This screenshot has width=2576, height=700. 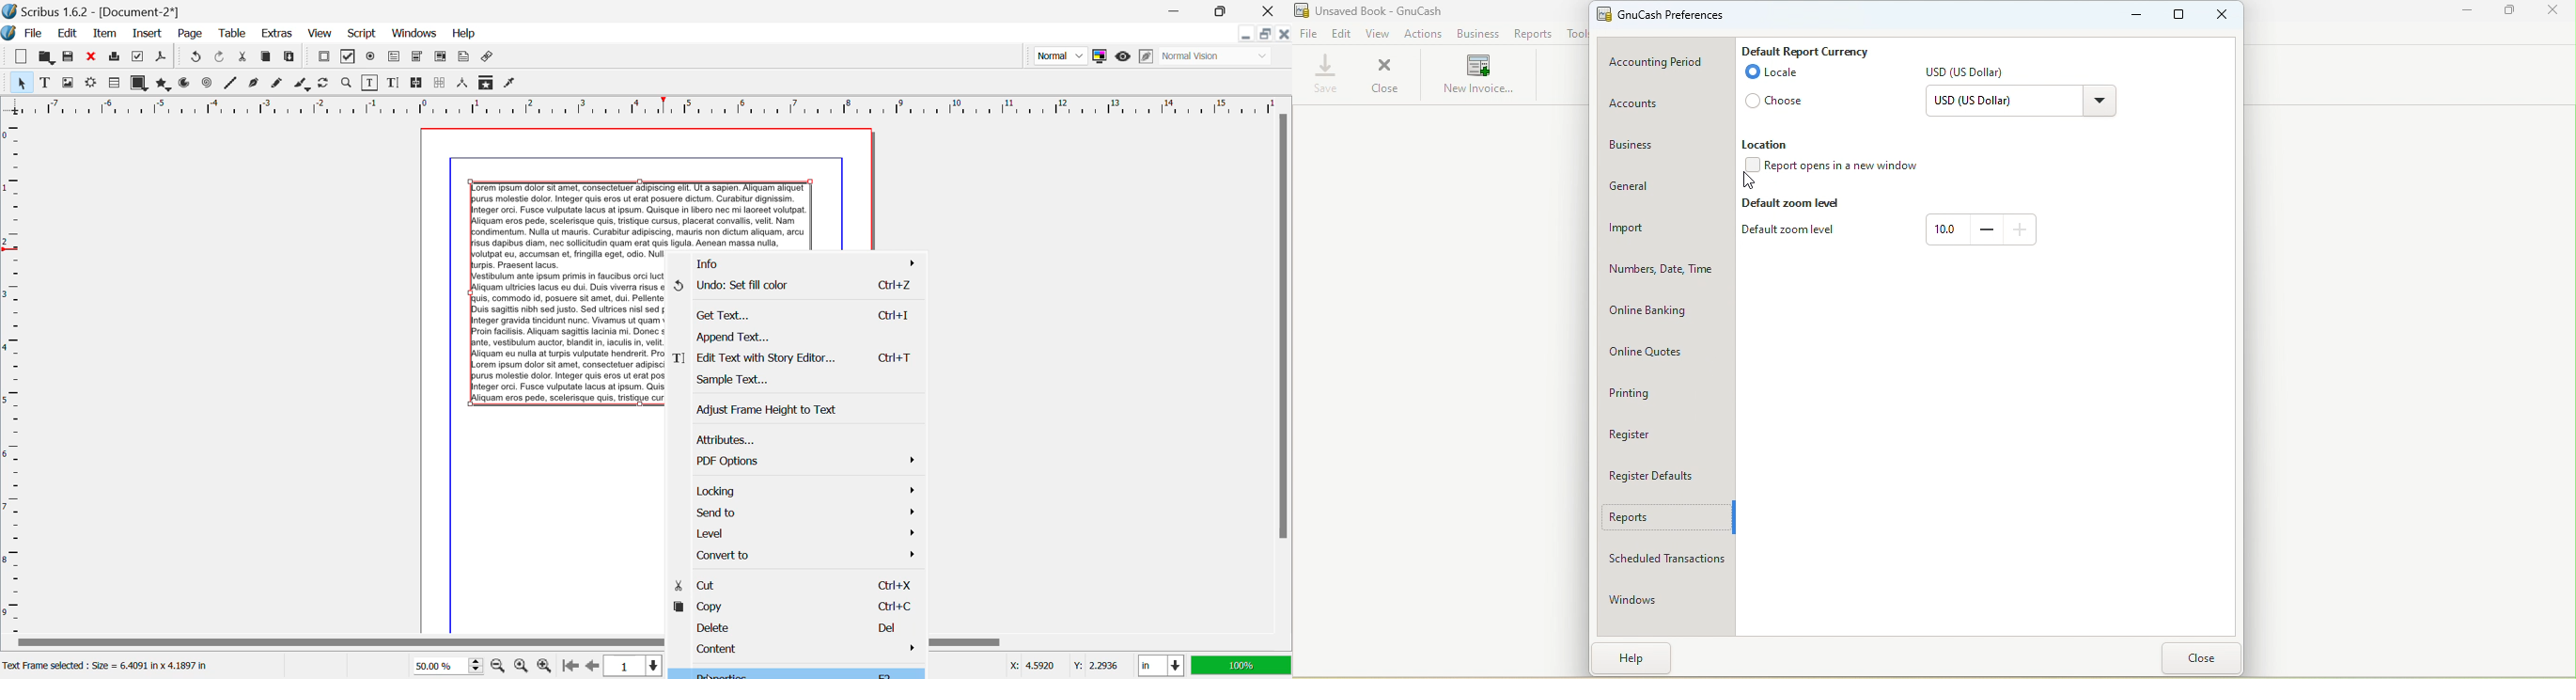 I want to click on General, so click(x=1665, y=189).